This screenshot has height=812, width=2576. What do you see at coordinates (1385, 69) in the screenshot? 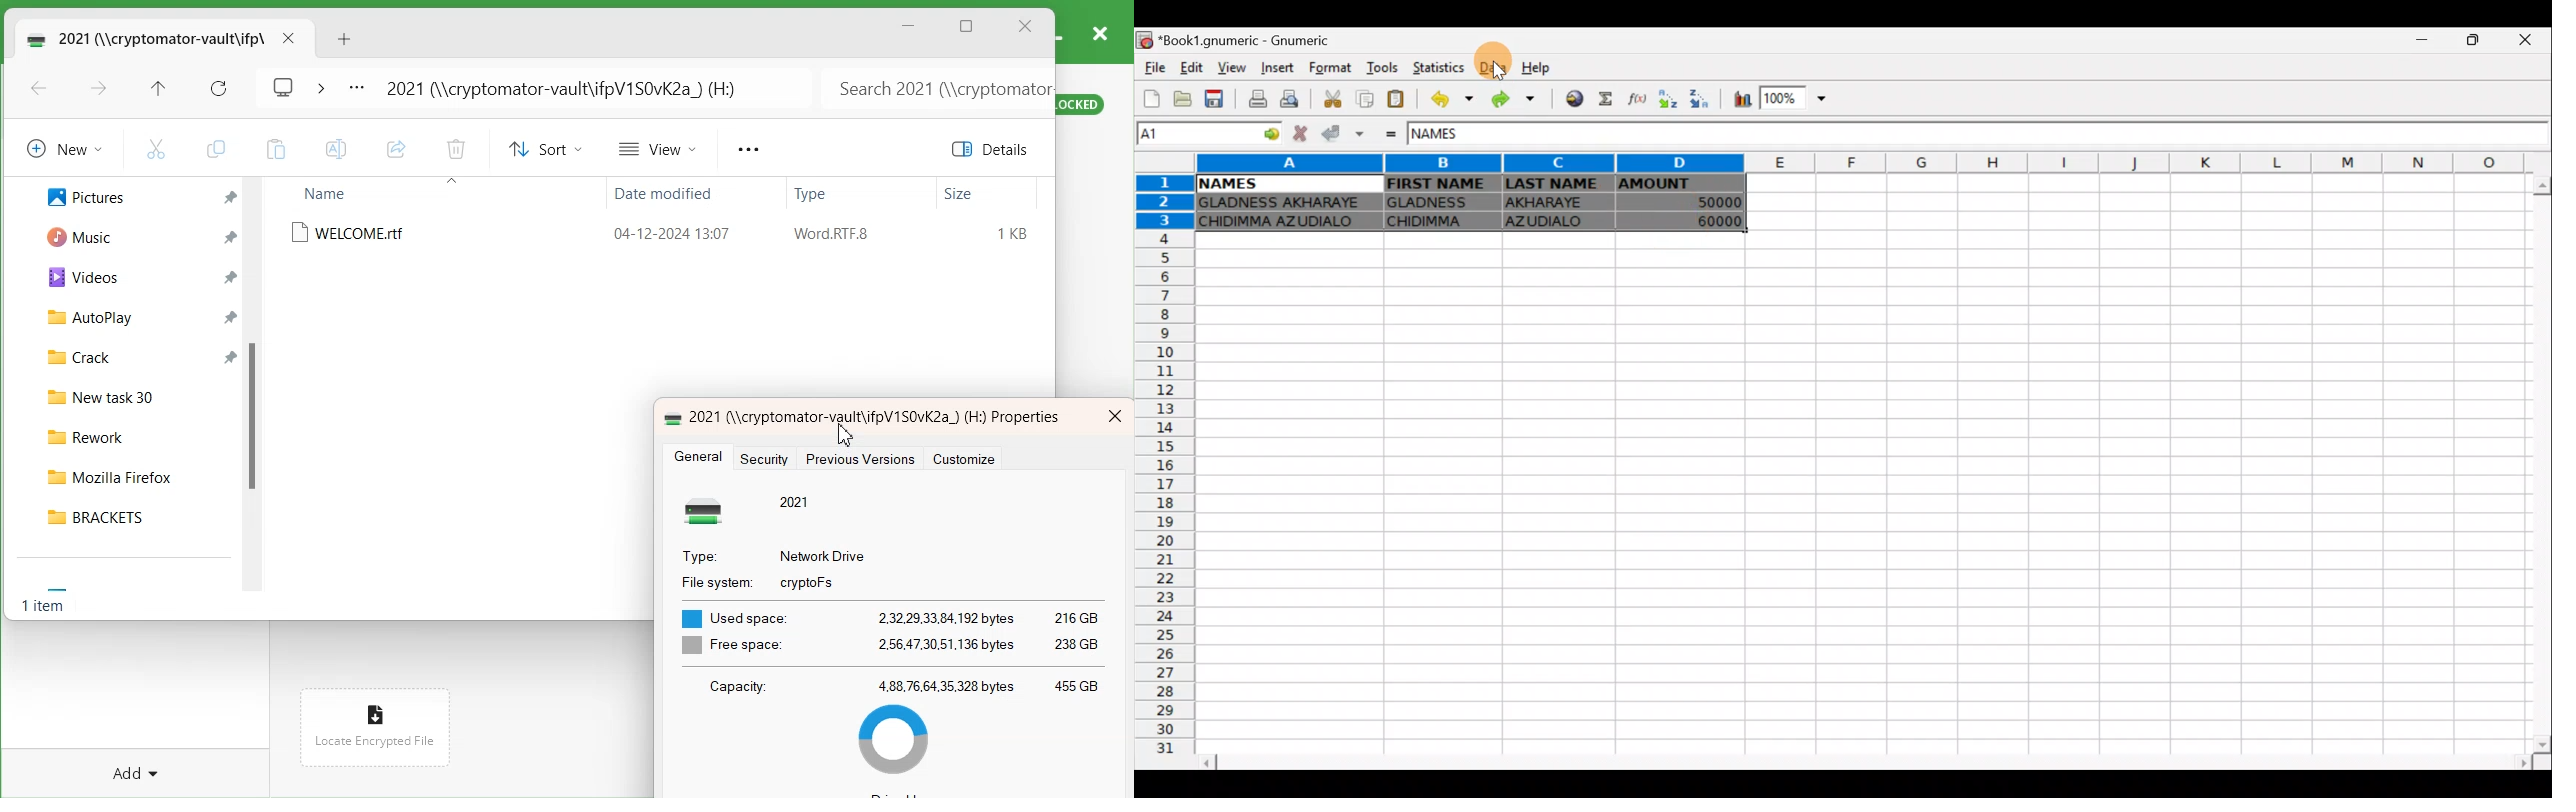
I see `Tools` at bounding box center [1385, 69].